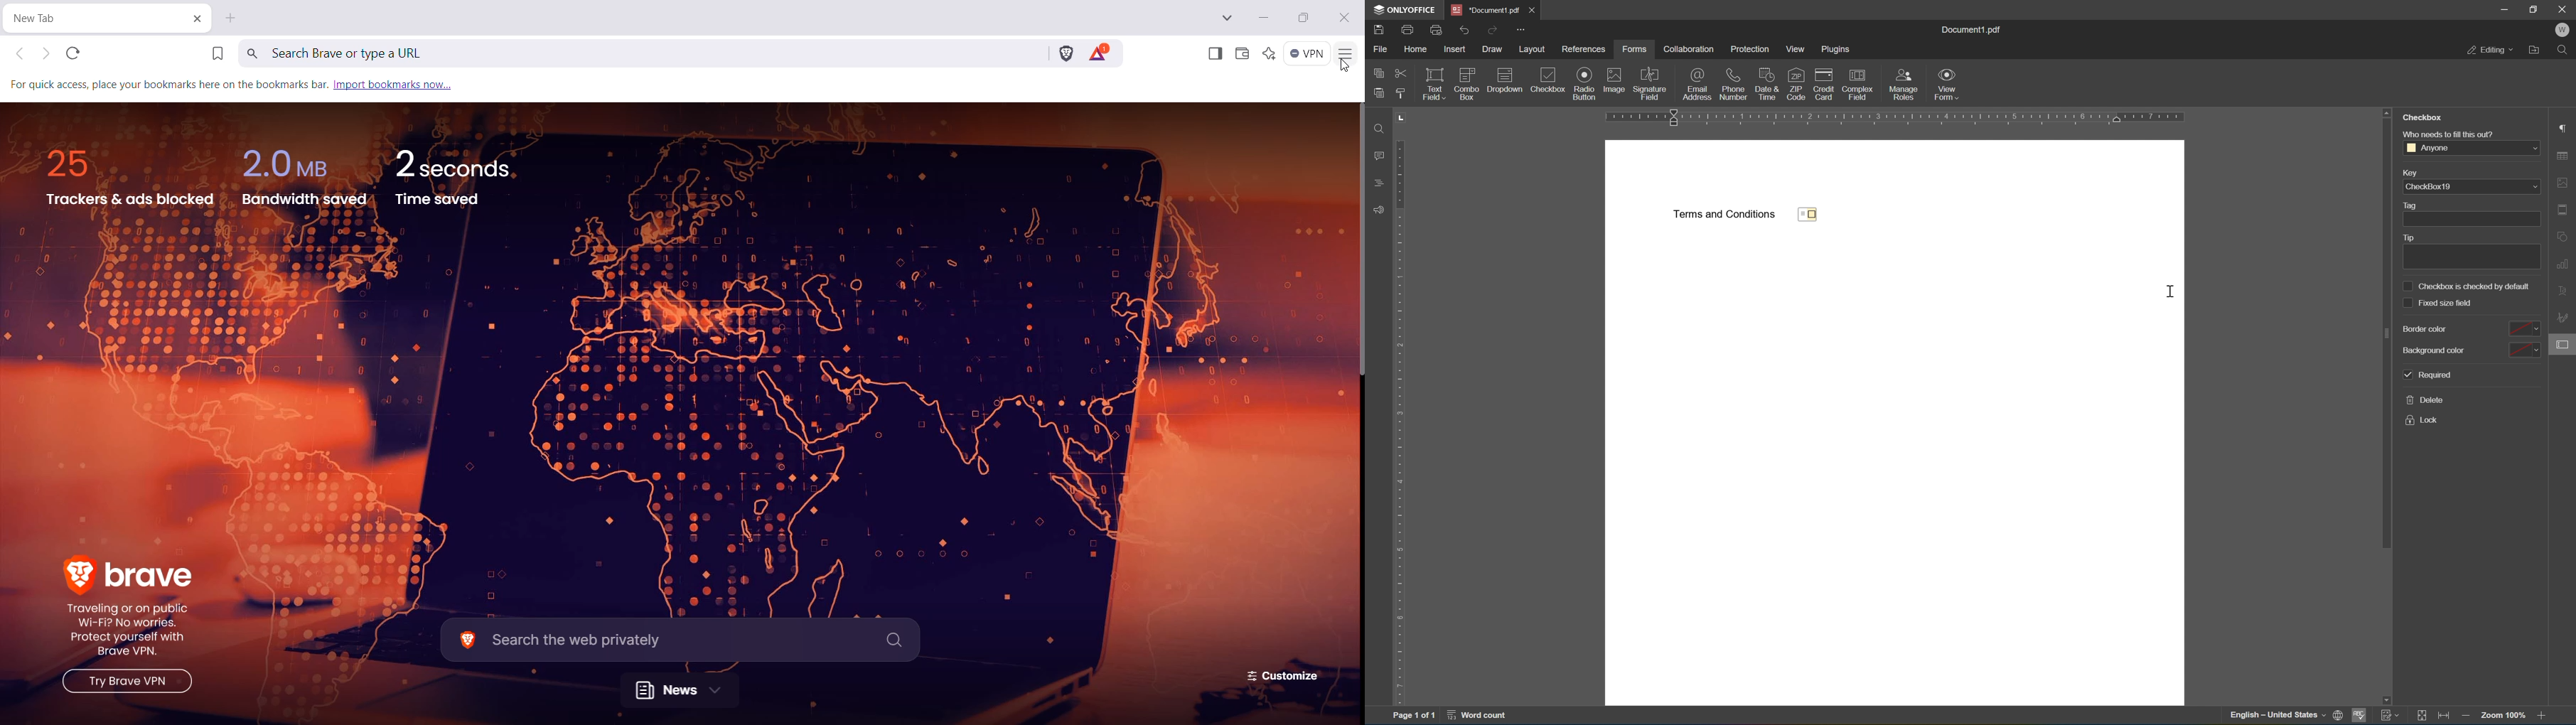 Image resolution: width=2576 pixels, height=728 pixels. Describe the element at coordinates (232, 18) in the screenshot. I see `New Tab` at that location.